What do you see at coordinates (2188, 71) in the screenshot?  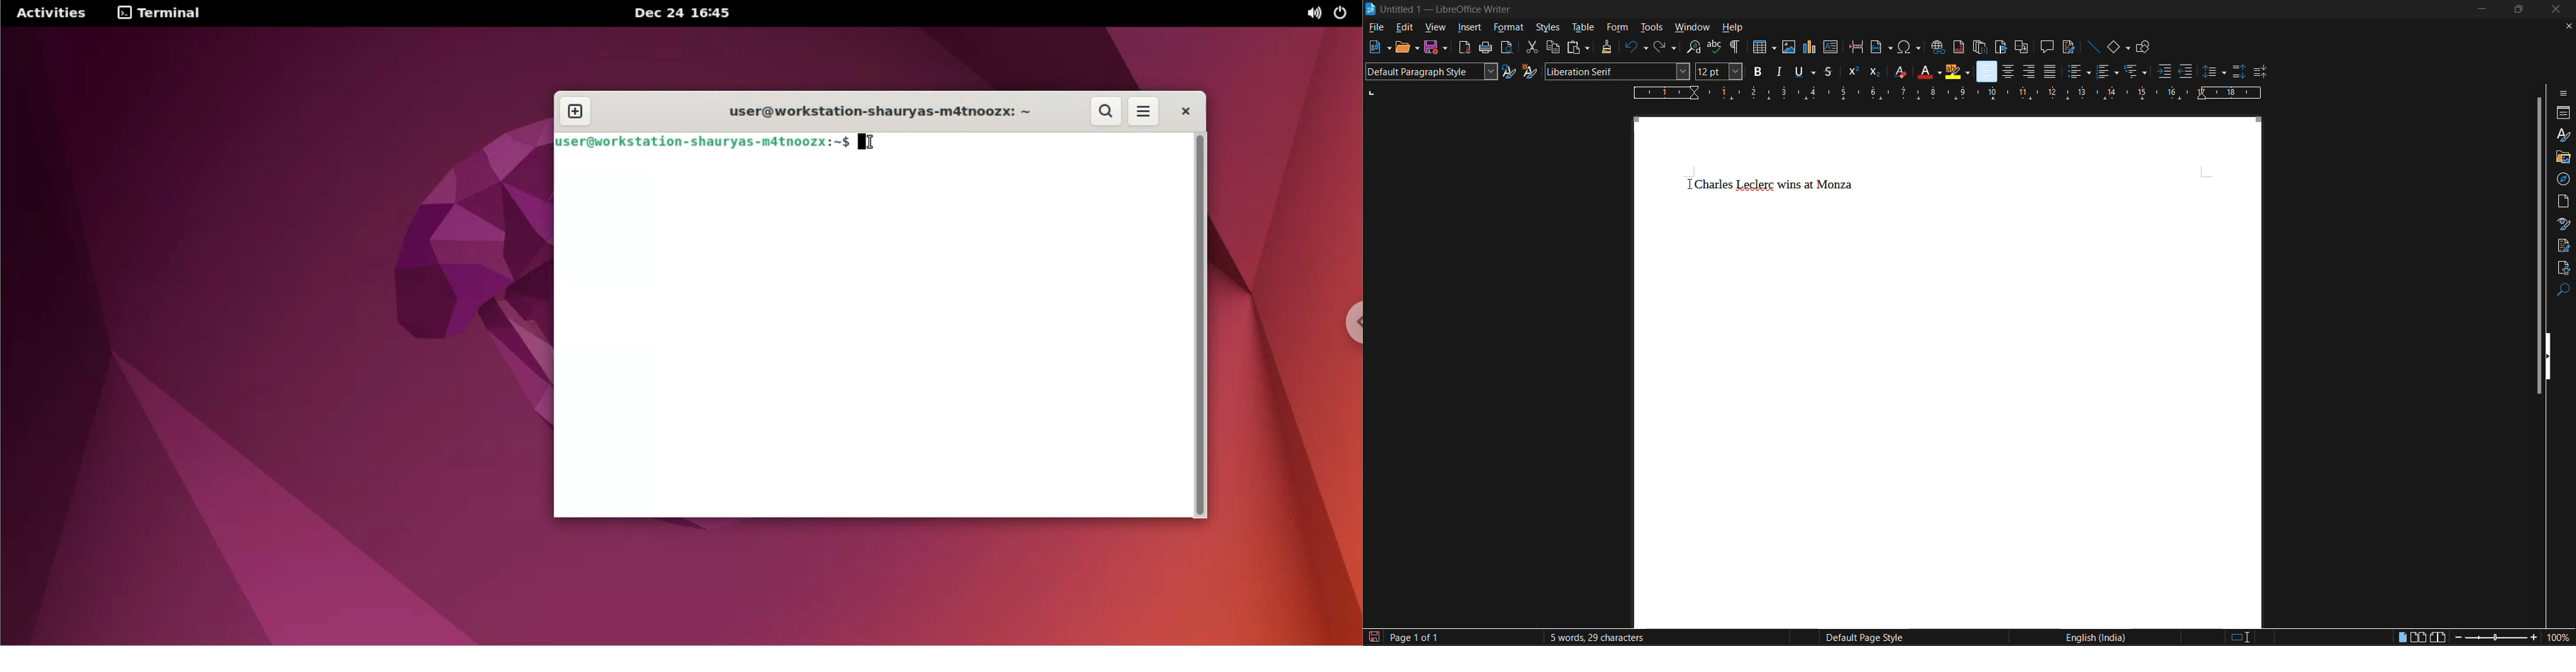 I see `decrease indent` at bounding box center [2188, 71].